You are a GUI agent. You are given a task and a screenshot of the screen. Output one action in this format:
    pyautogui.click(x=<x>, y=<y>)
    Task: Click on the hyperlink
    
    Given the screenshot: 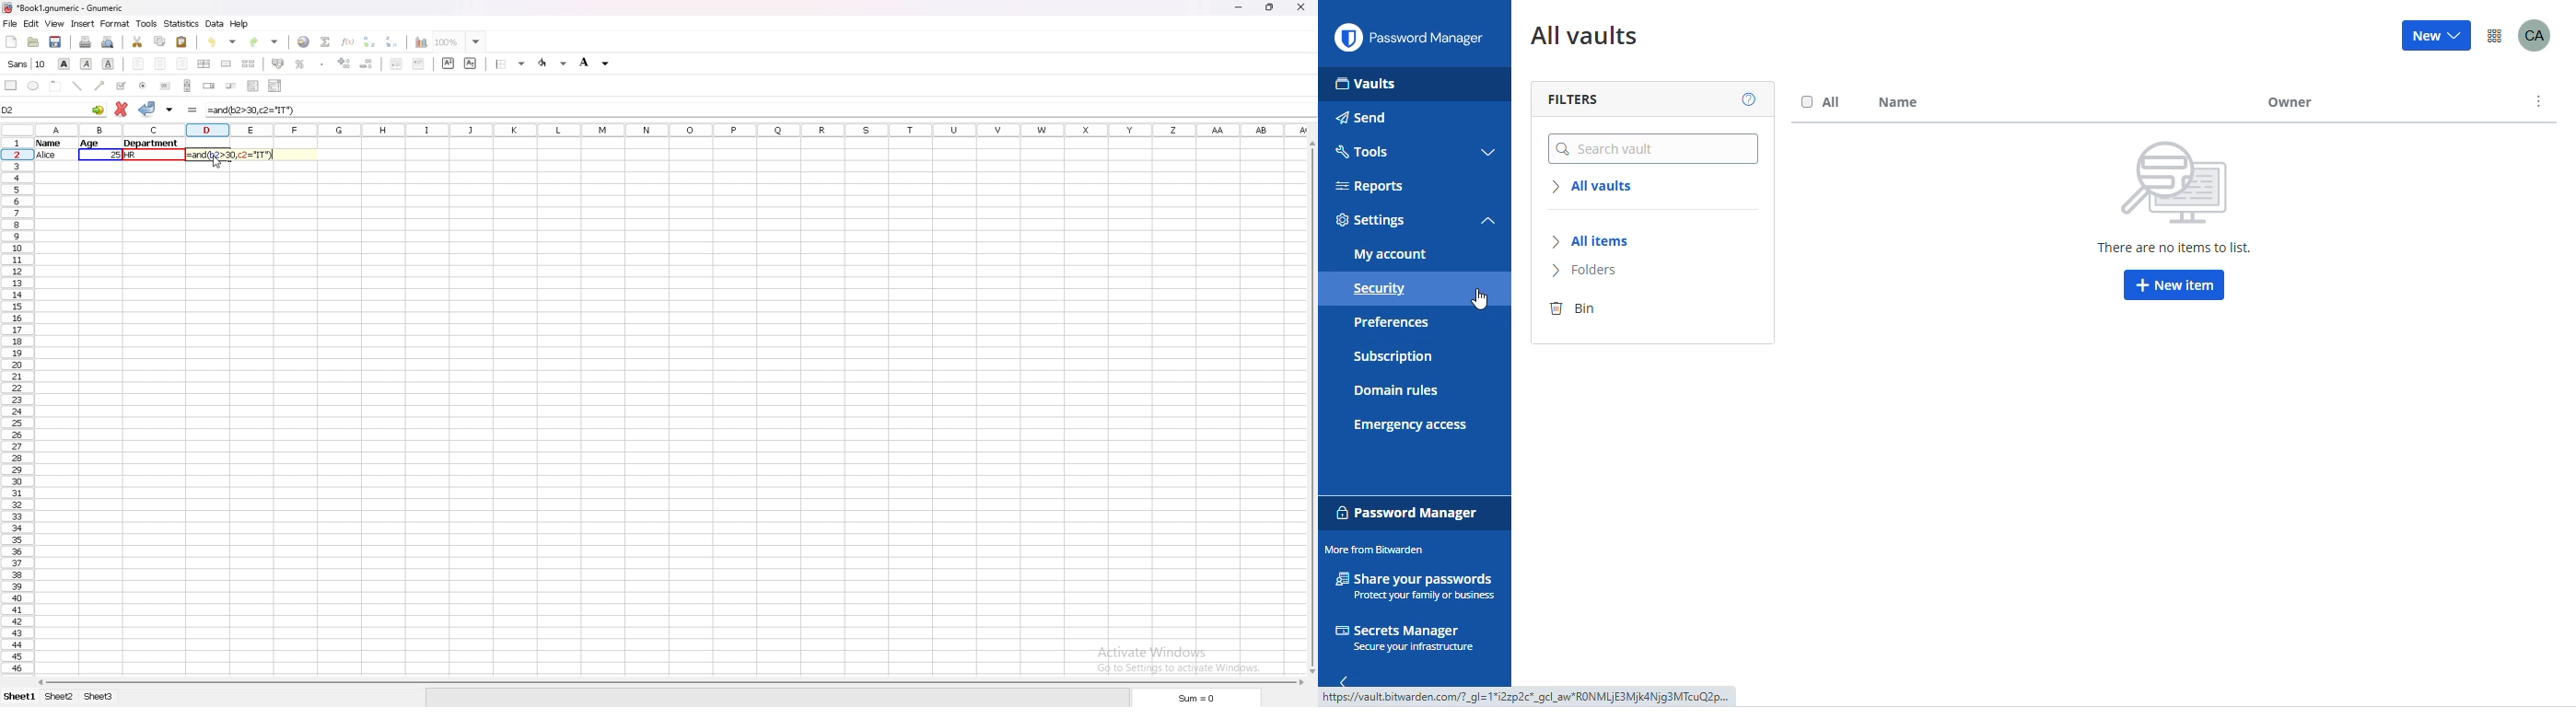 What is the action you would take?
    pyautogui.click(x=304, y=41)
    